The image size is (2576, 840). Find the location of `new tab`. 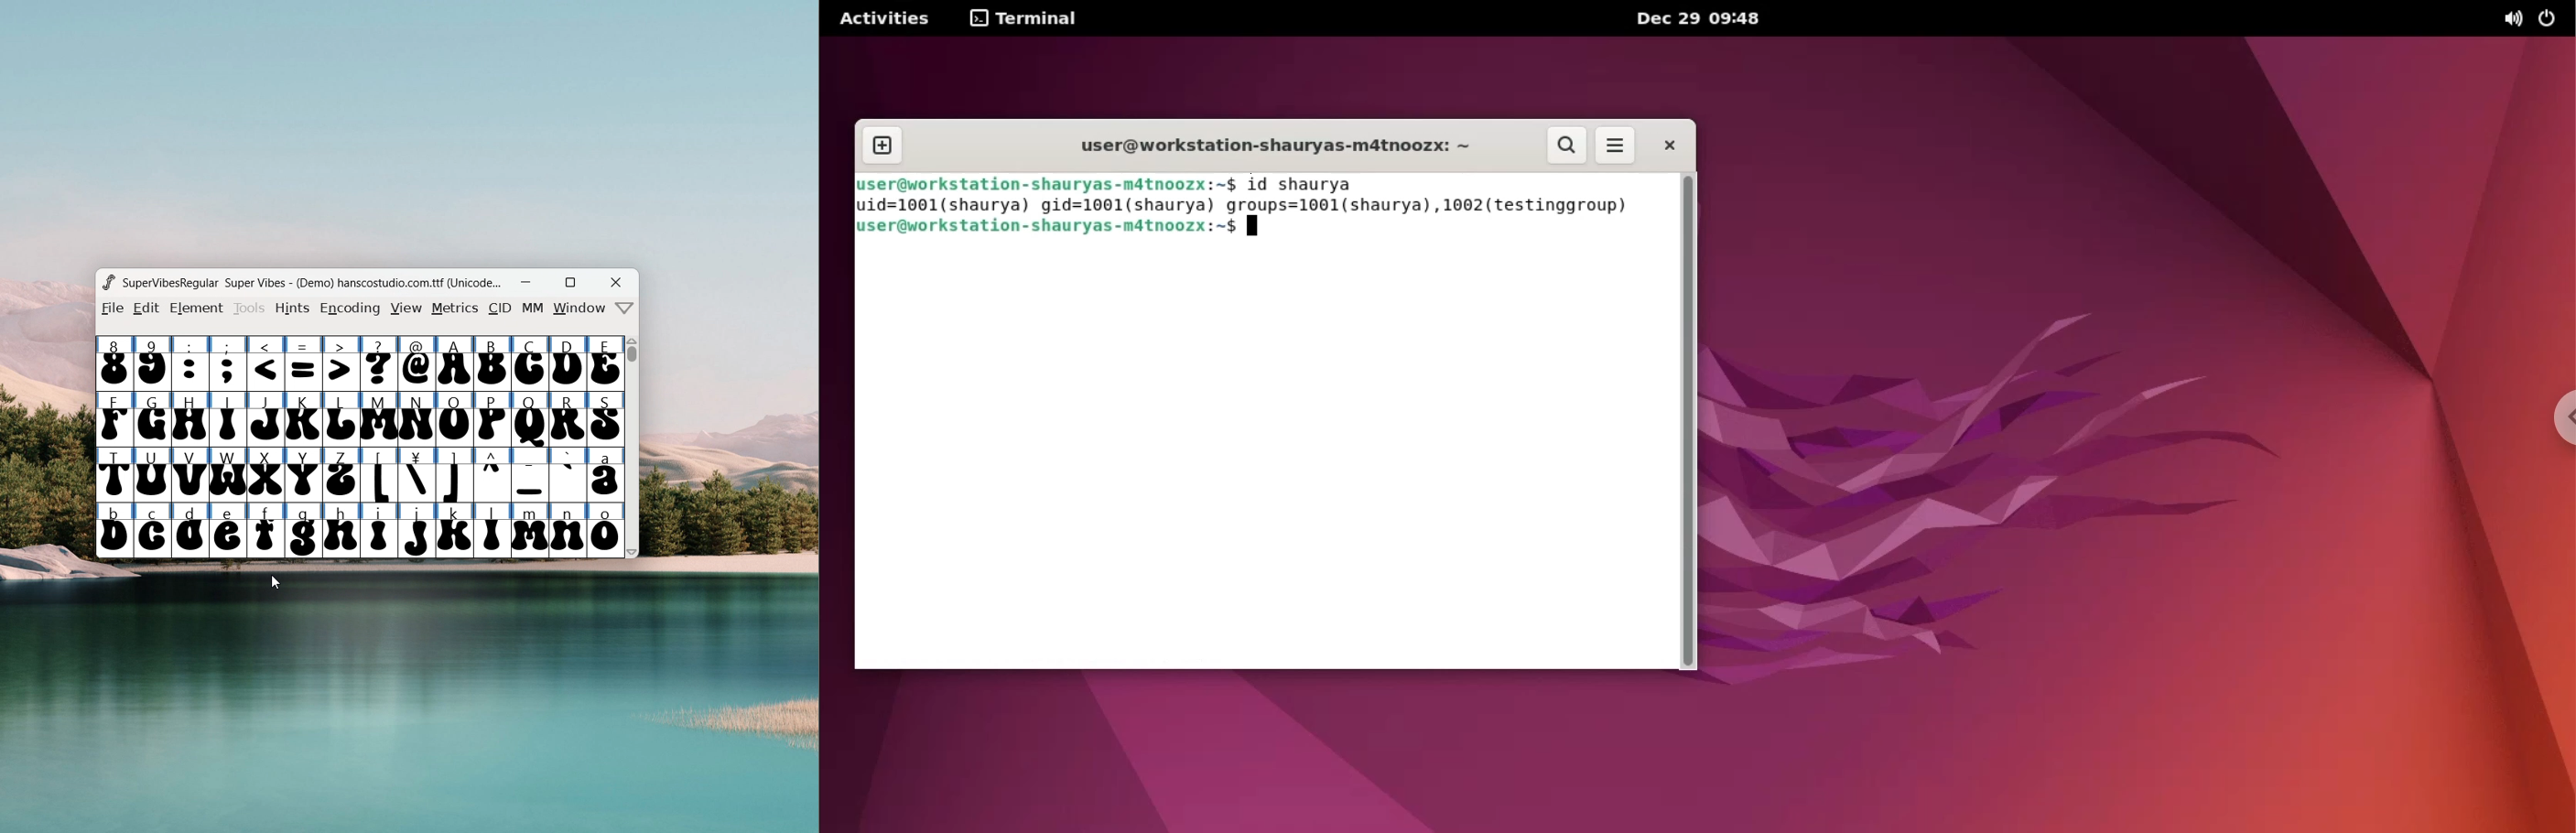

new tab is located at coordinates (882, 146).